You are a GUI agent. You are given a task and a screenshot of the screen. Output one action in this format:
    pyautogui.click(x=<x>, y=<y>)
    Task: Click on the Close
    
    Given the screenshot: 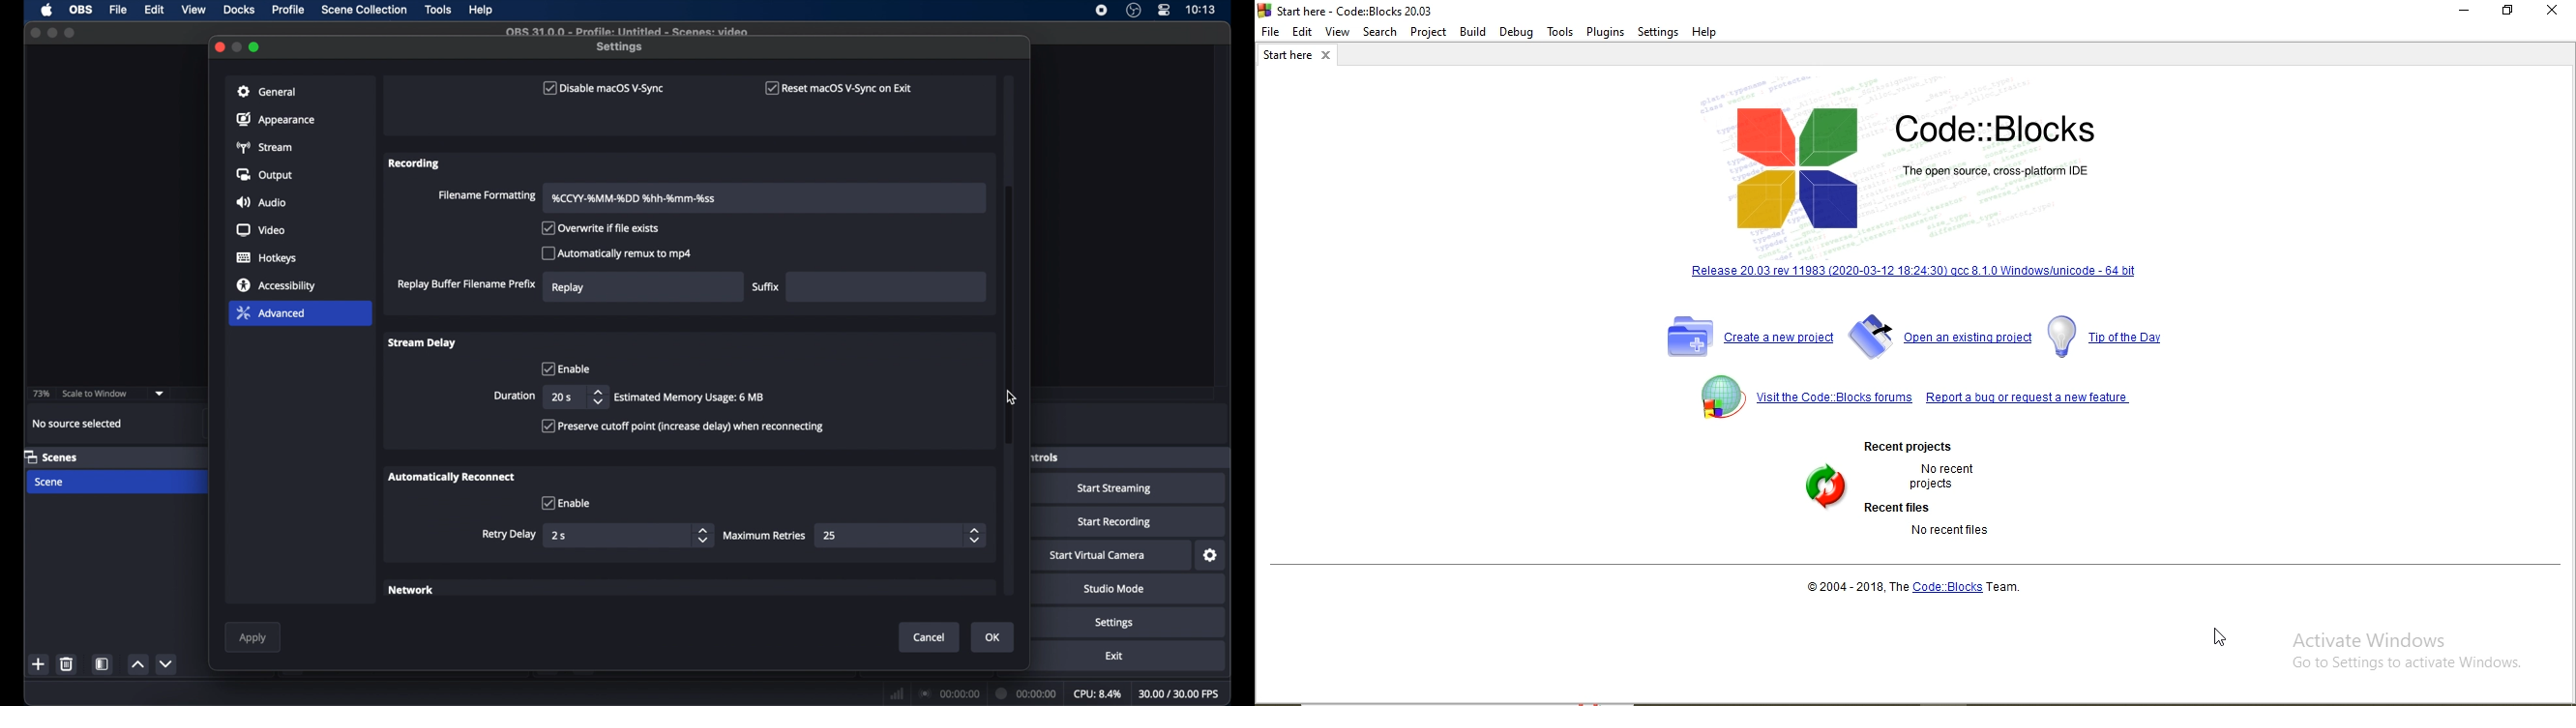 What is the action you would take?
    pyautogui.click(x=2553, y=11)
    